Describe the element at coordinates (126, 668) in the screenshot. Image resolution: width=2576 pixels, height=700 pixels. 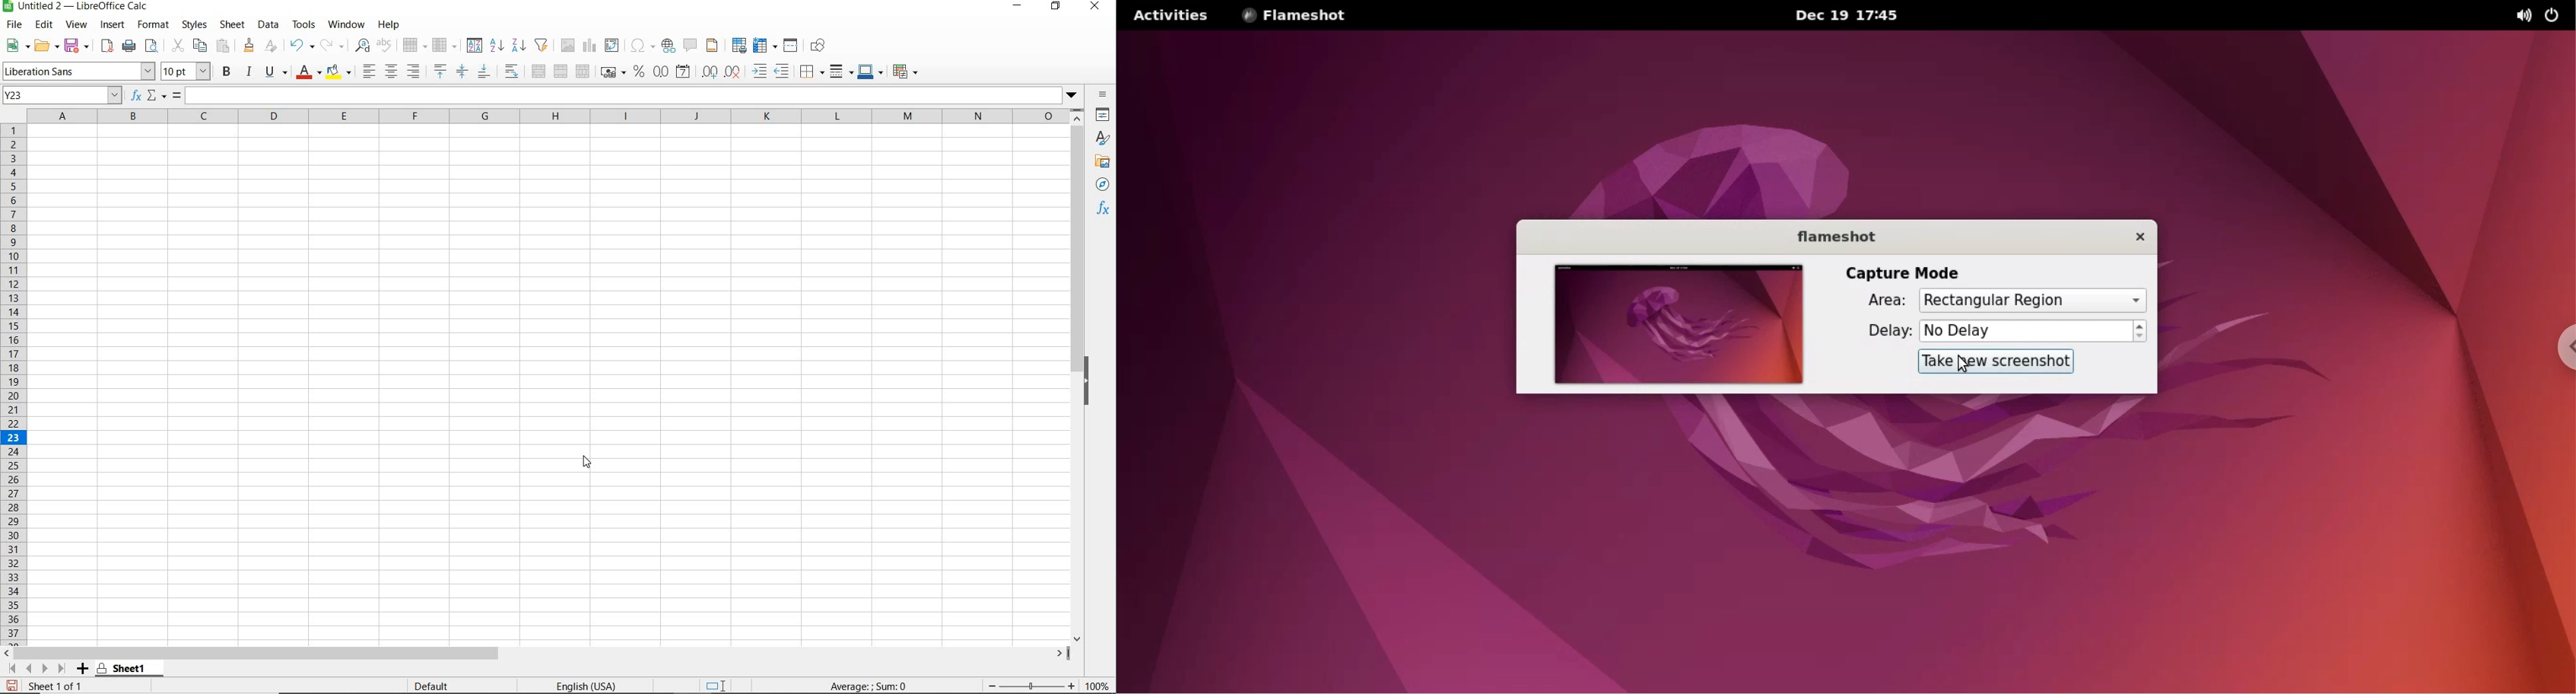
I see `WORKSHEET PROTECTED` at that location.